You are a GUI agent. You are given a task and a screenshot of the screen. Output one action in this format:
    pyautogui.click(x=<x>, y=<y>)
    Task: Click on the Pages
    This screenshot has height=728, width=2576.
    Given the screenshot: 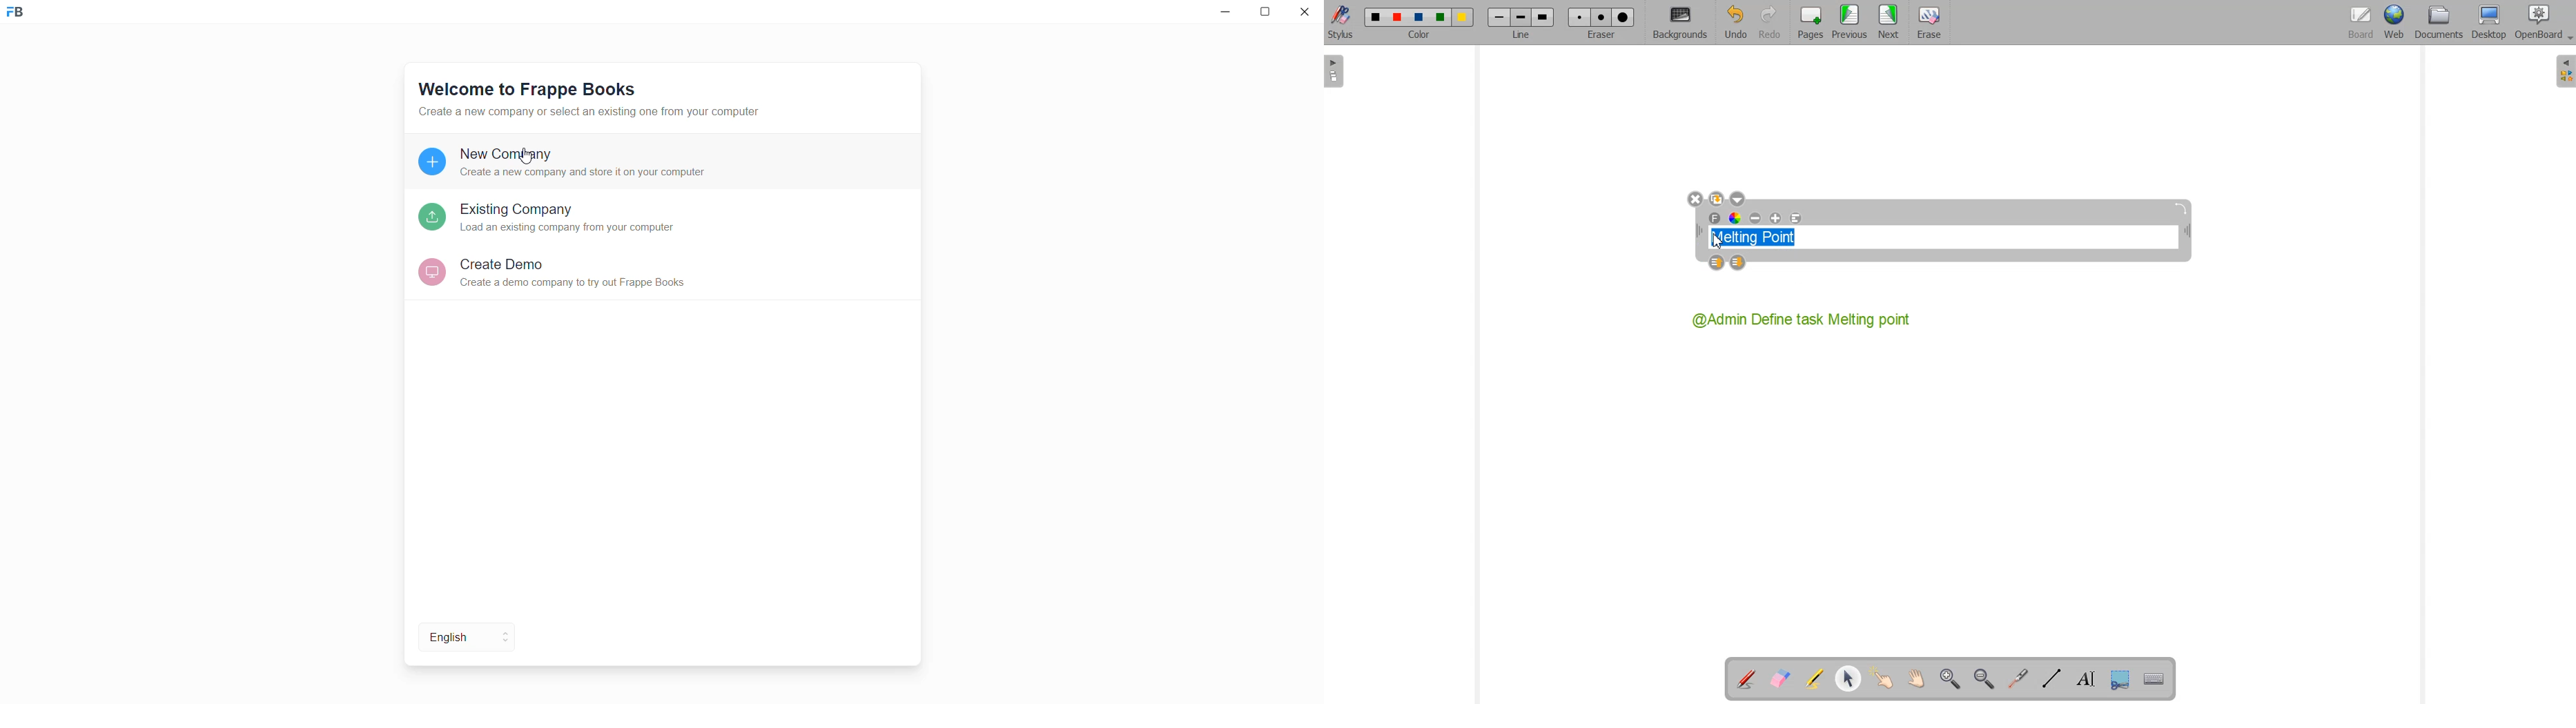 What is the action you would take?
    pyautogui.click(x=1808, y=23)
    